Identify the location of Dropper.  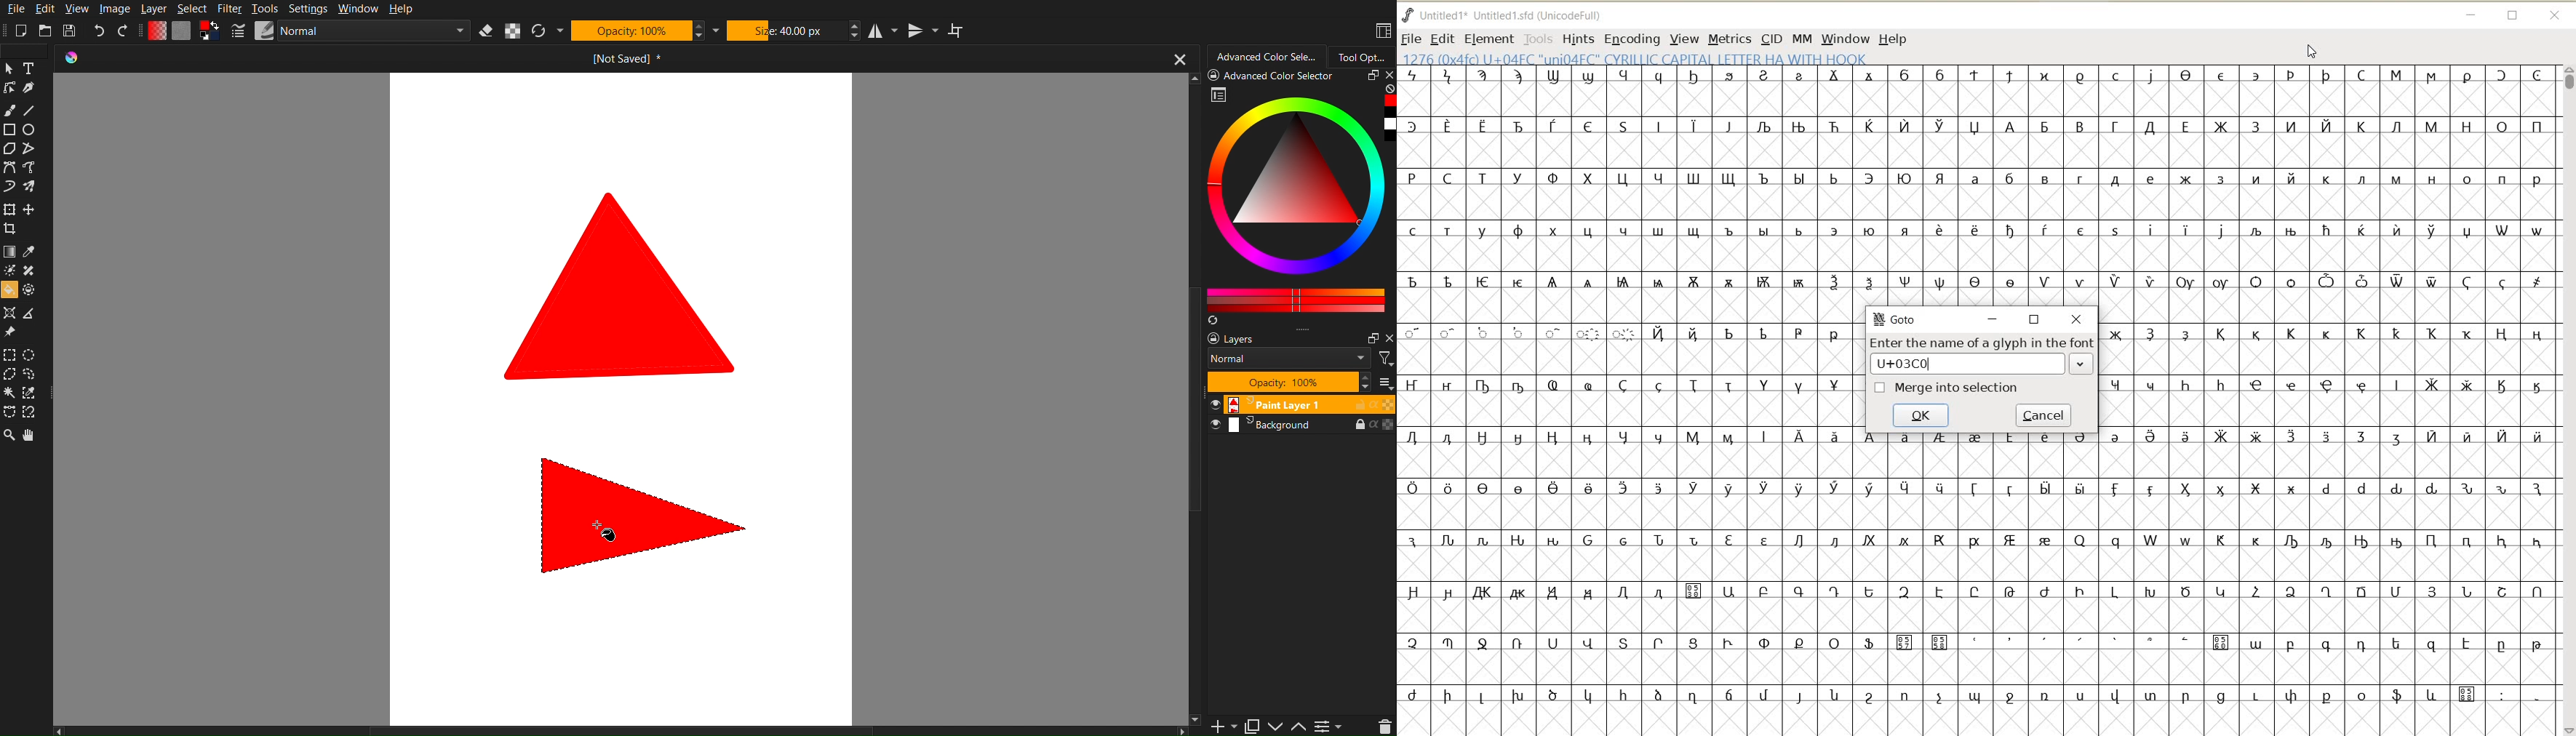
(30, 253).